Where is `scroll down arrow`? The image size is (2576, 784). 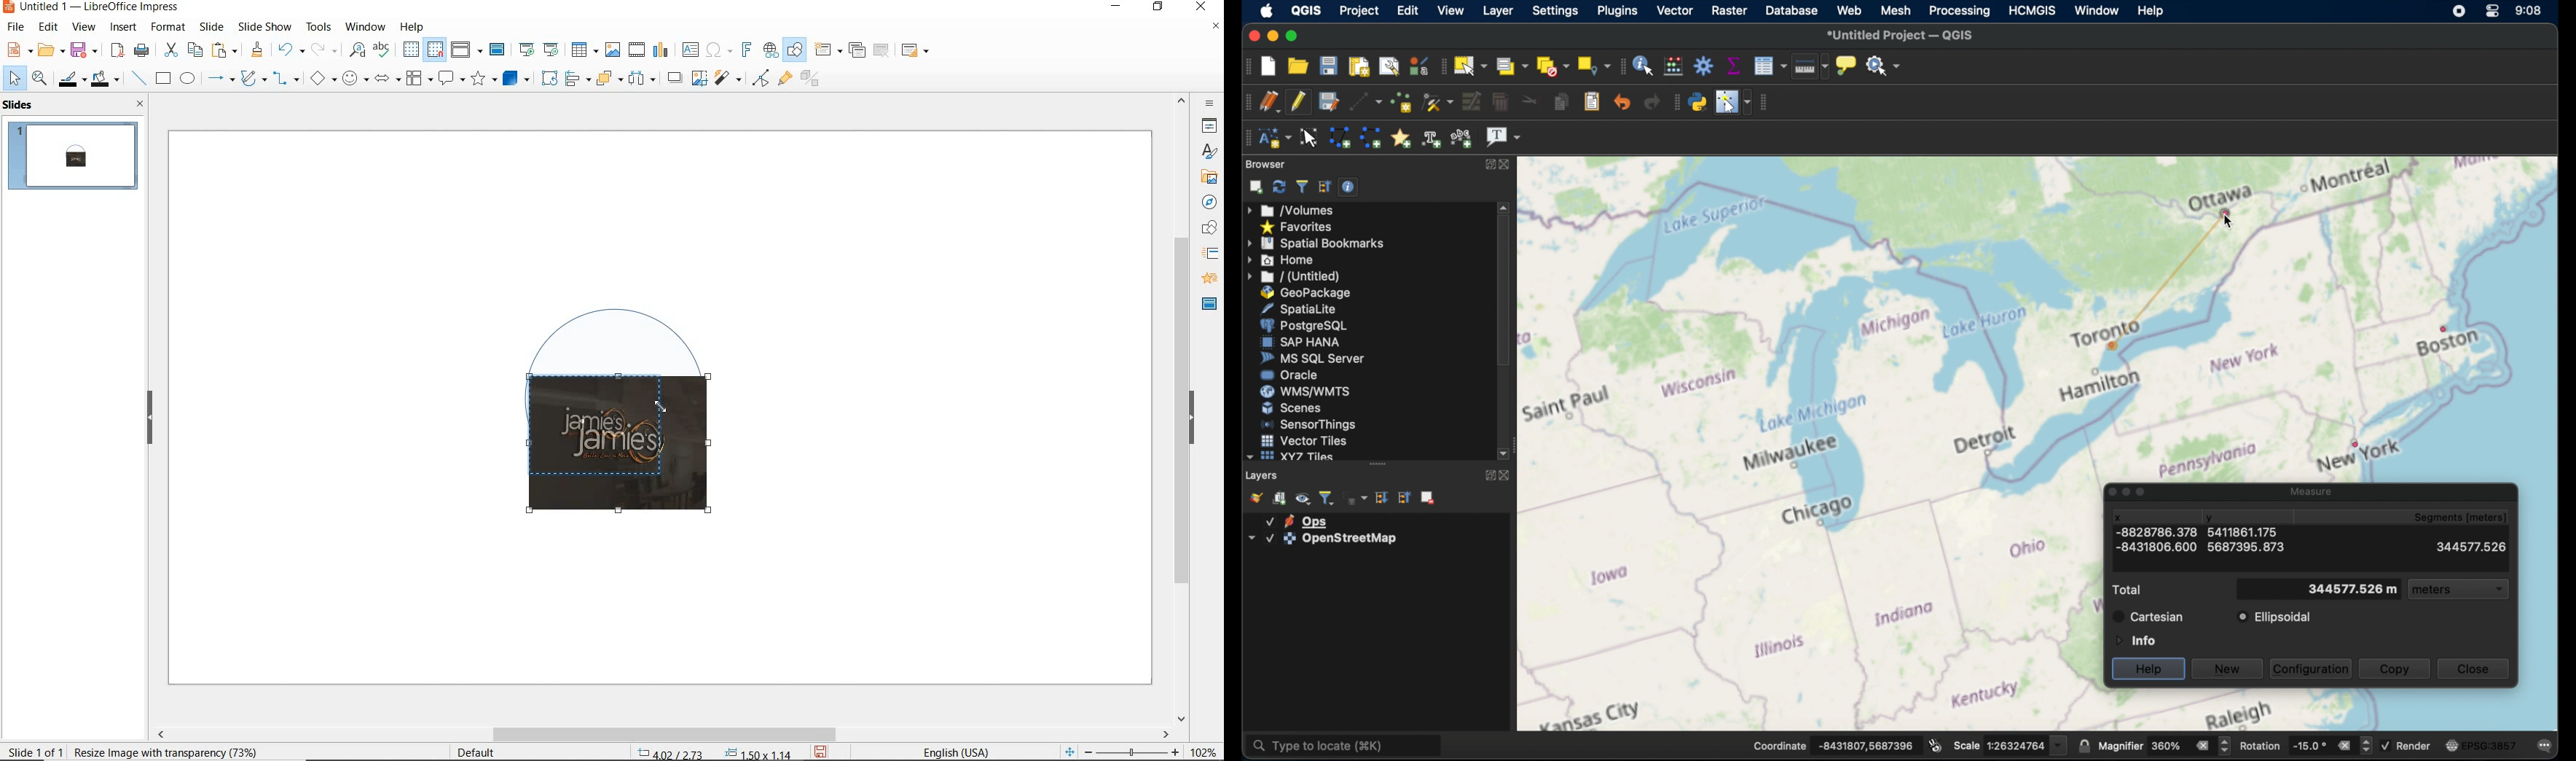
scroll down arrow is located at coordinates (1506, 454).